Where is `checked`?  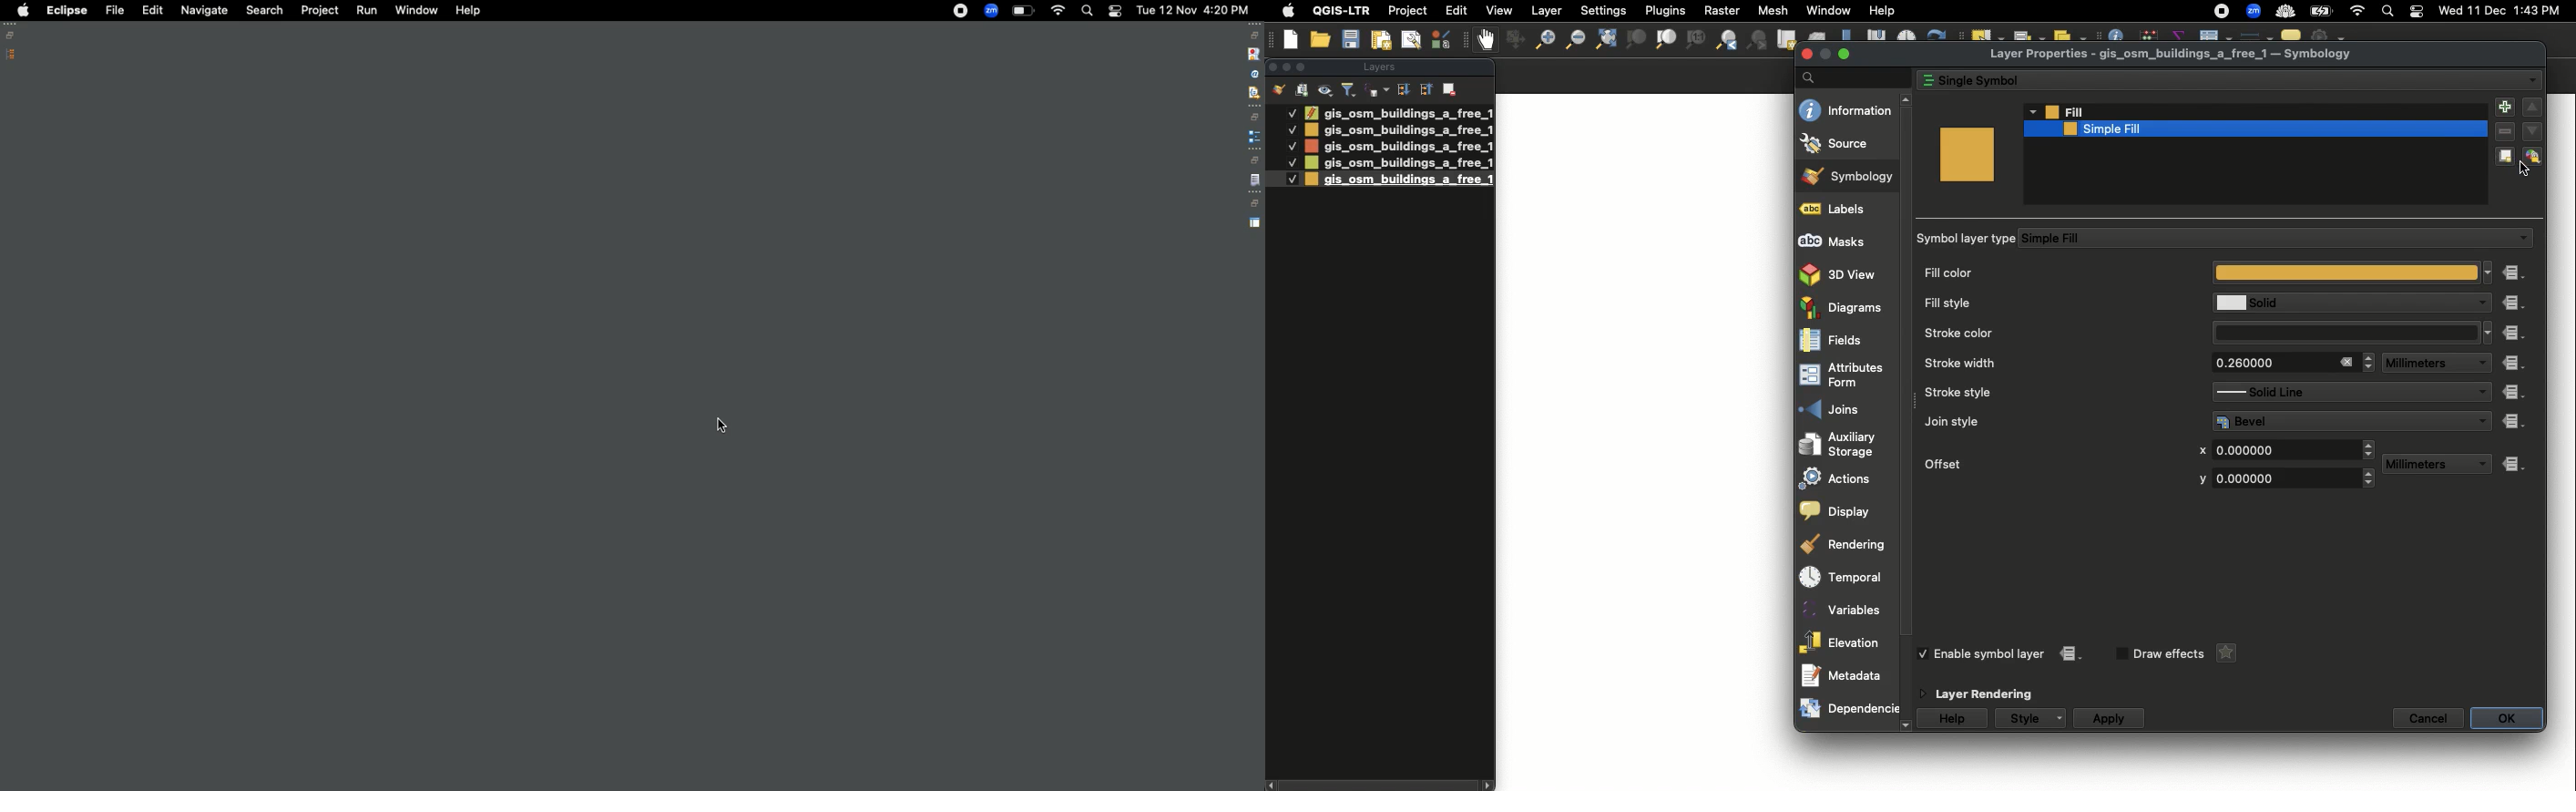 checked is located at coordinates (1927, 653).